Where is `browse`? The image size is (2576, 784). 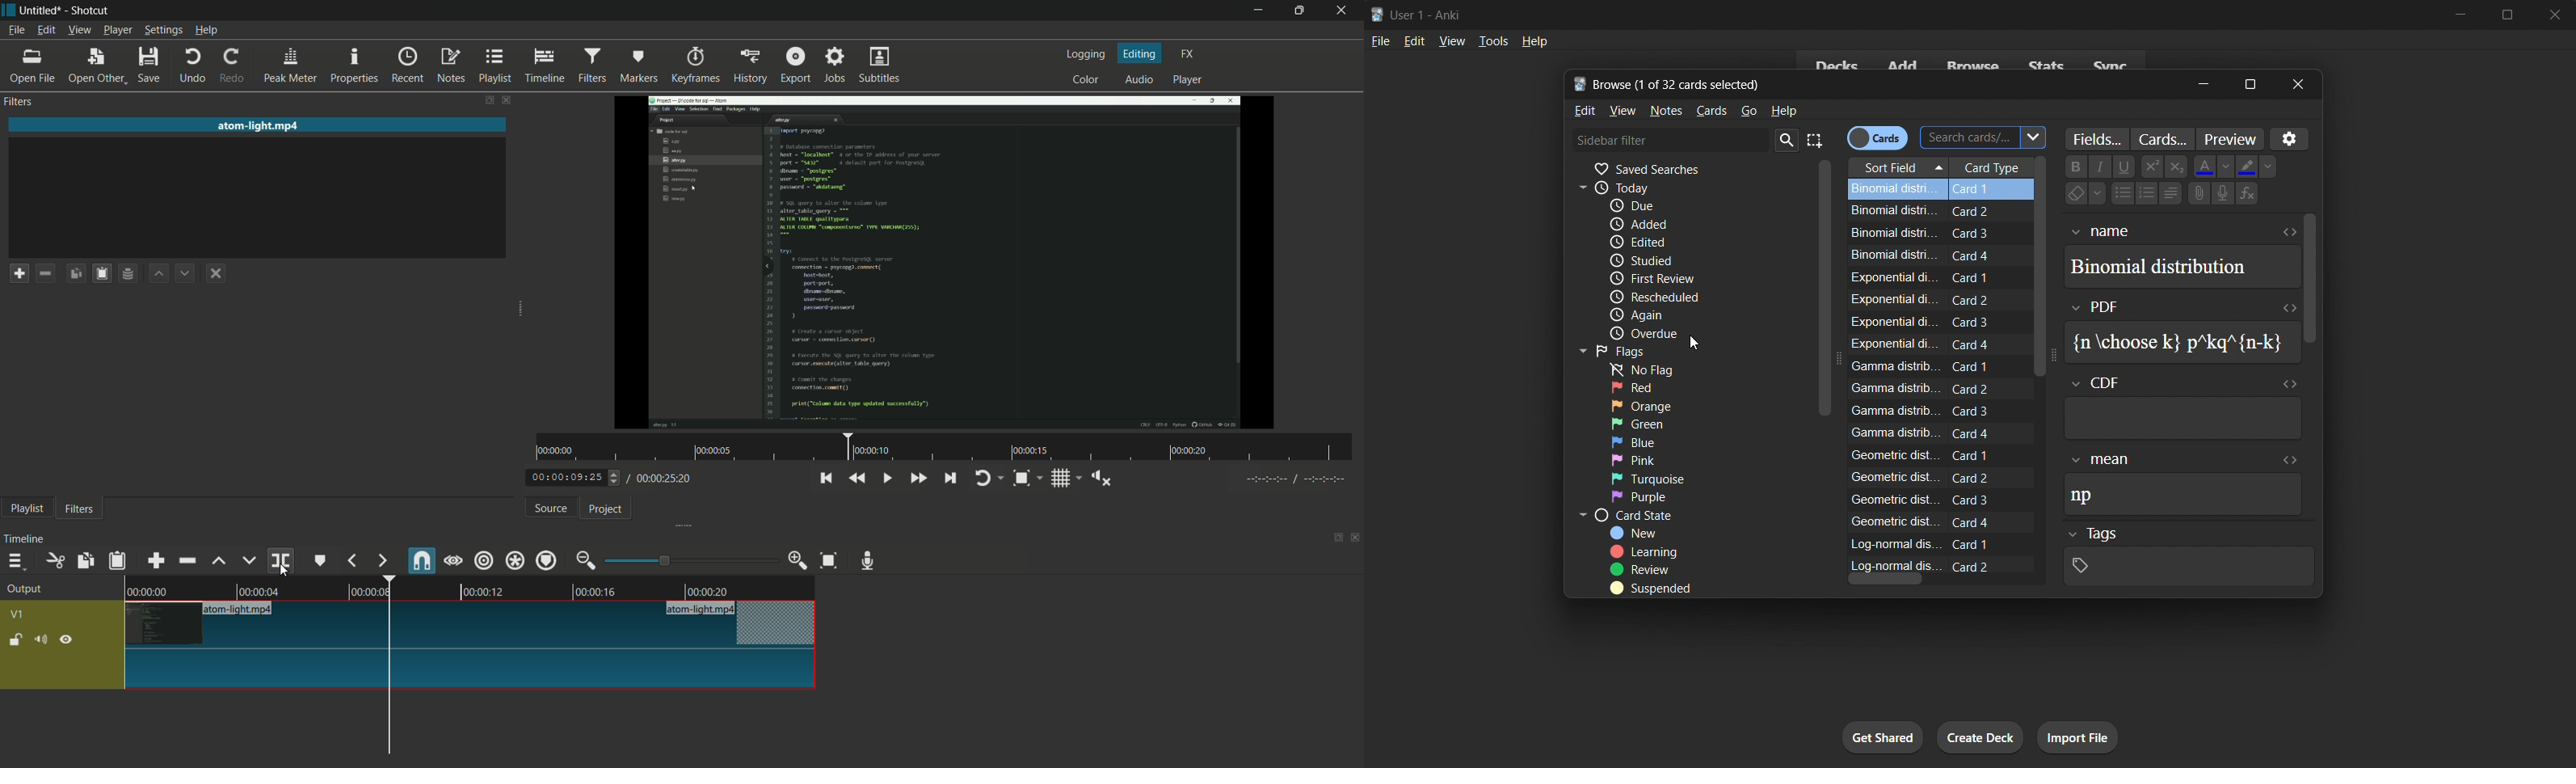 browse is located at coordinates (1975, 62).